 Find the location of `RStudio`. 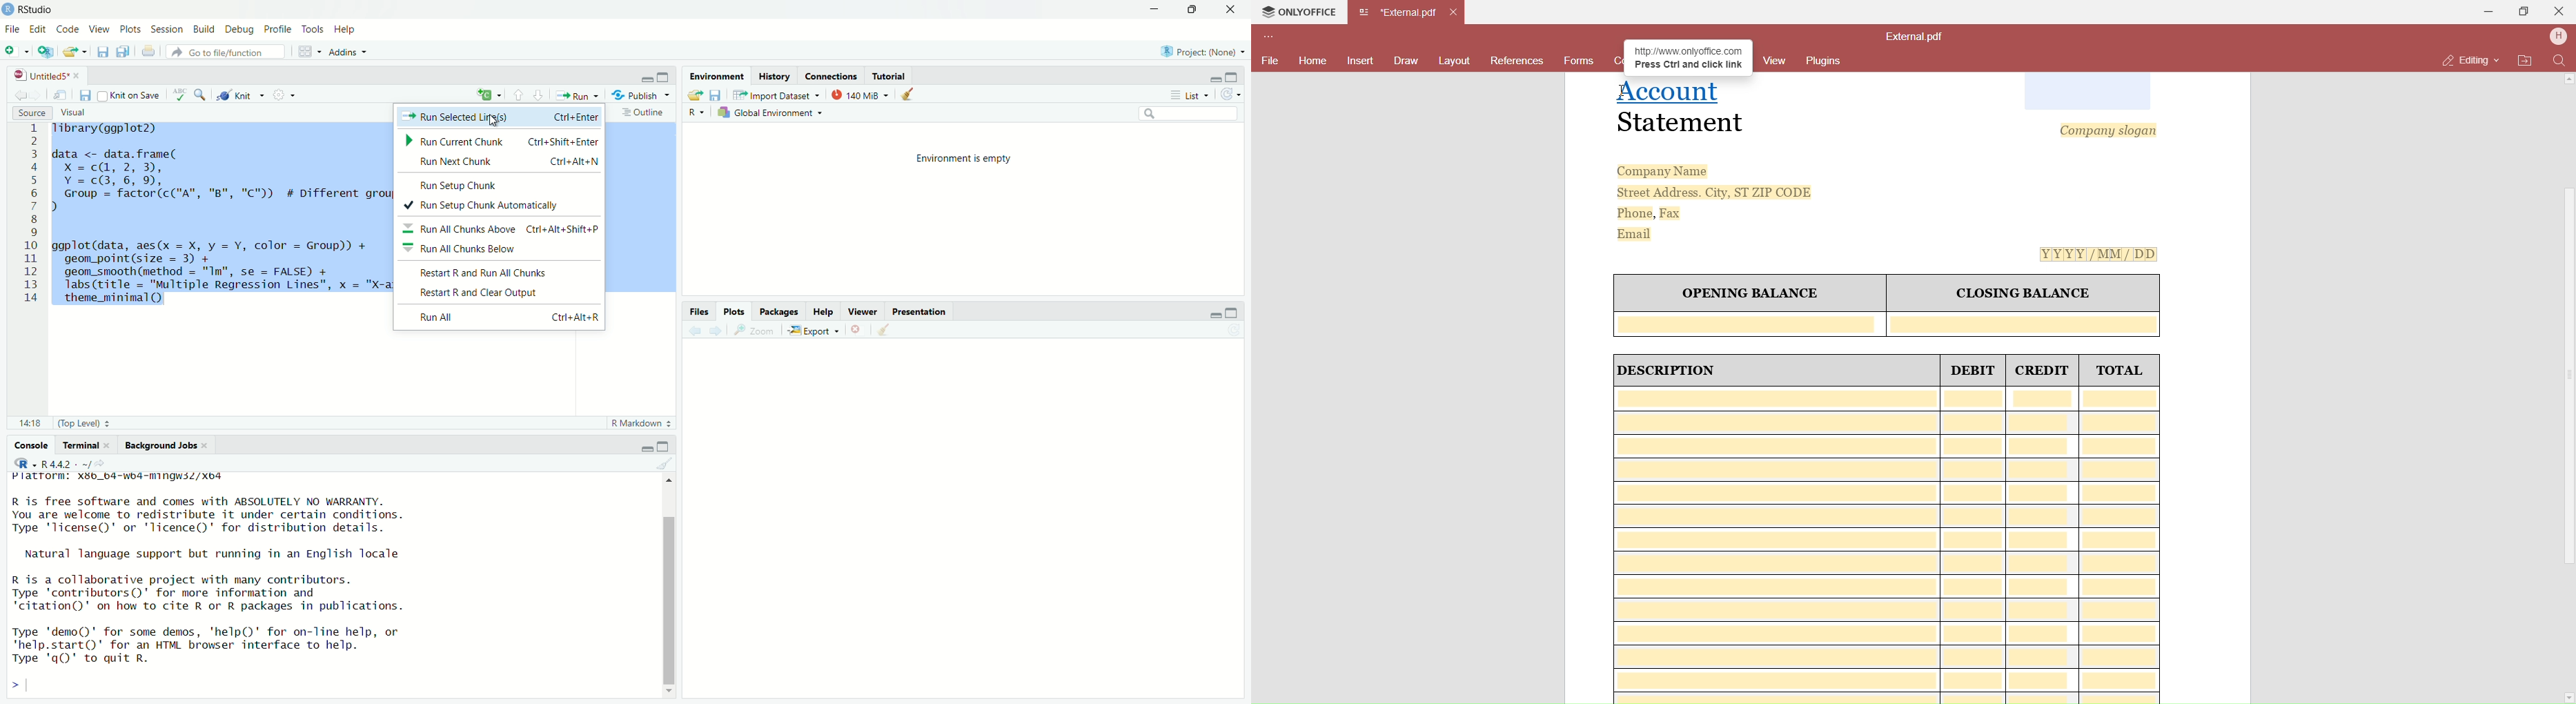

RStudio is located at coordinates (31, 9).